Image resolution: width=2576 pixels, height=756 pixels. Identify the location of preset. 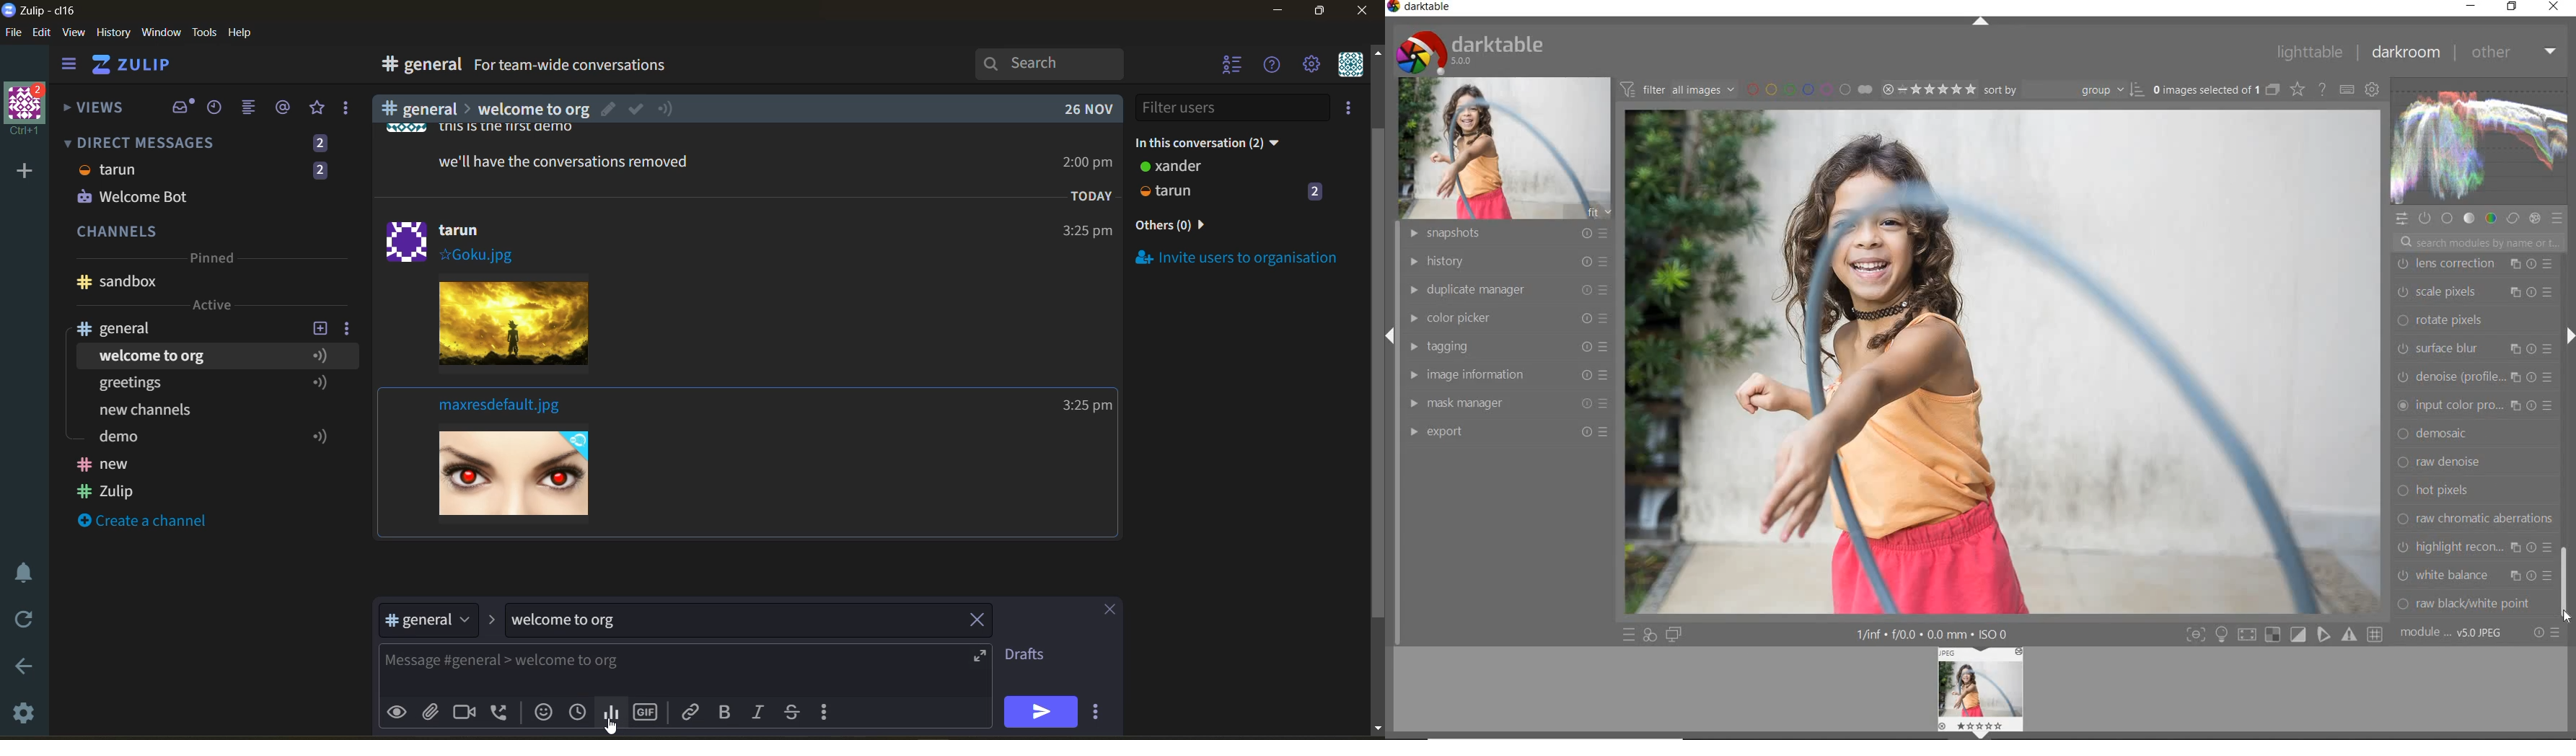
(2559, 221).